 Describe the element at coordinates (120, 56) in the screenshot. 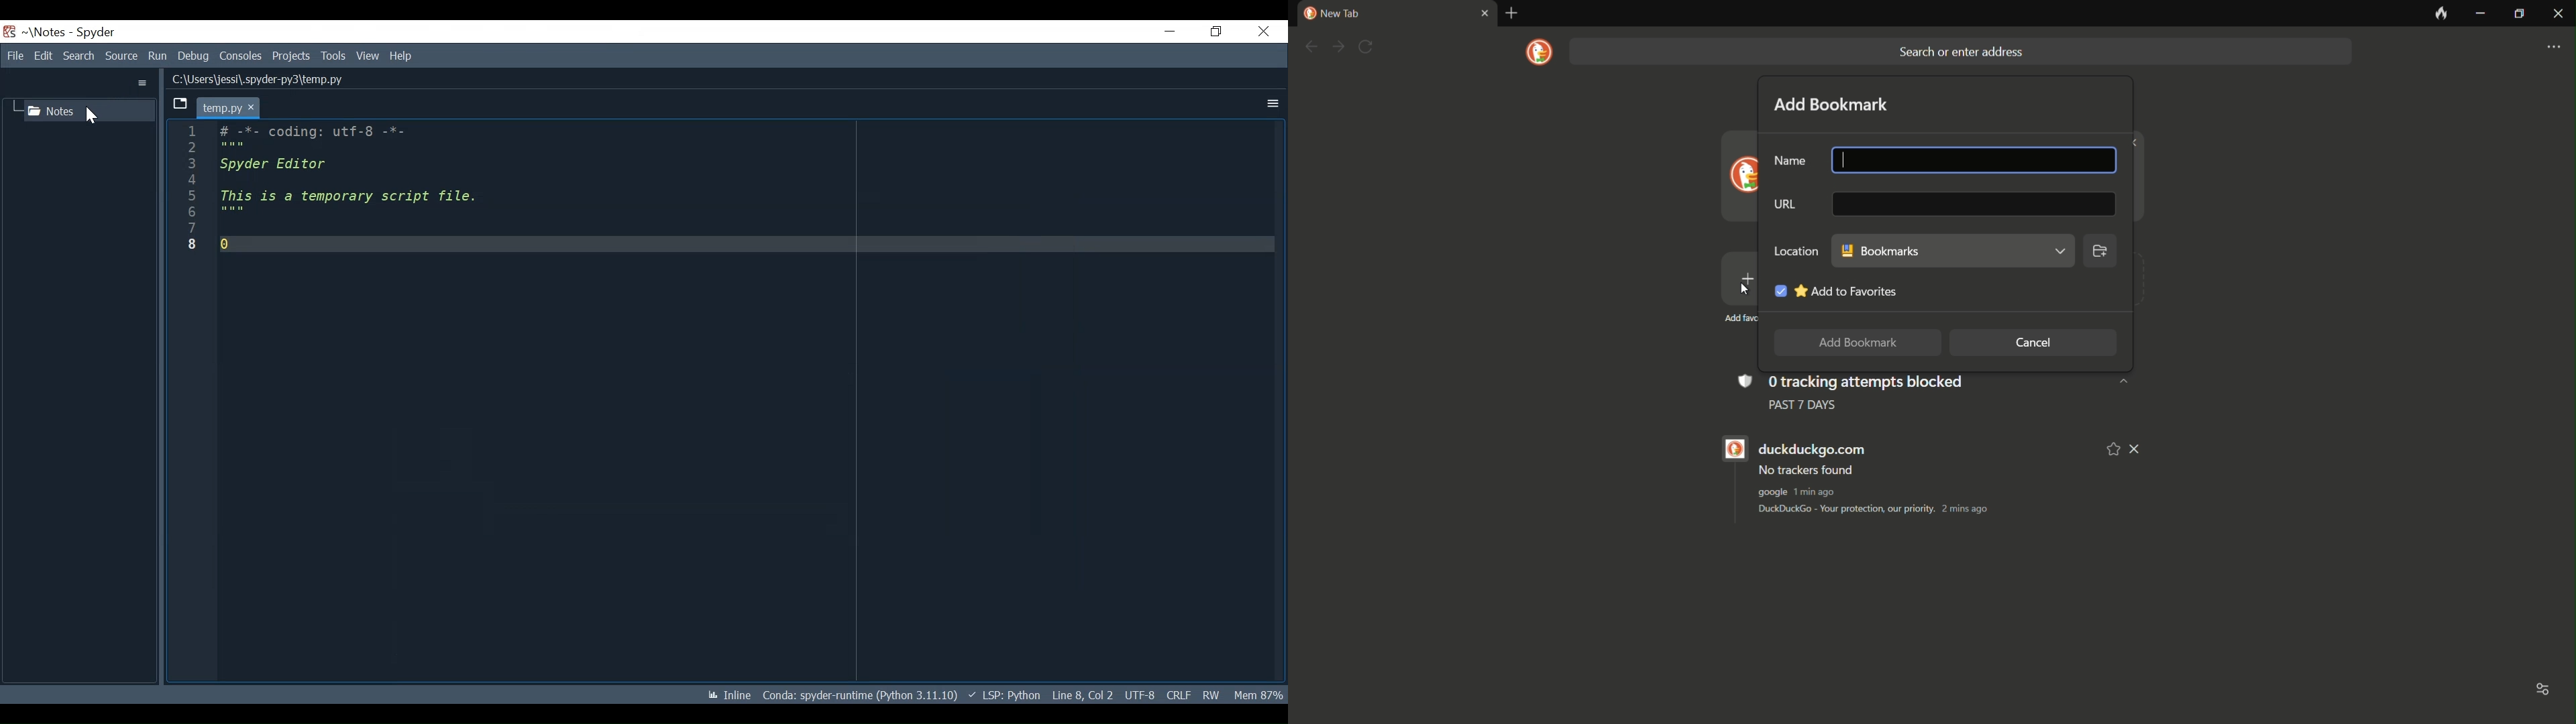

I see `Source` at that location.